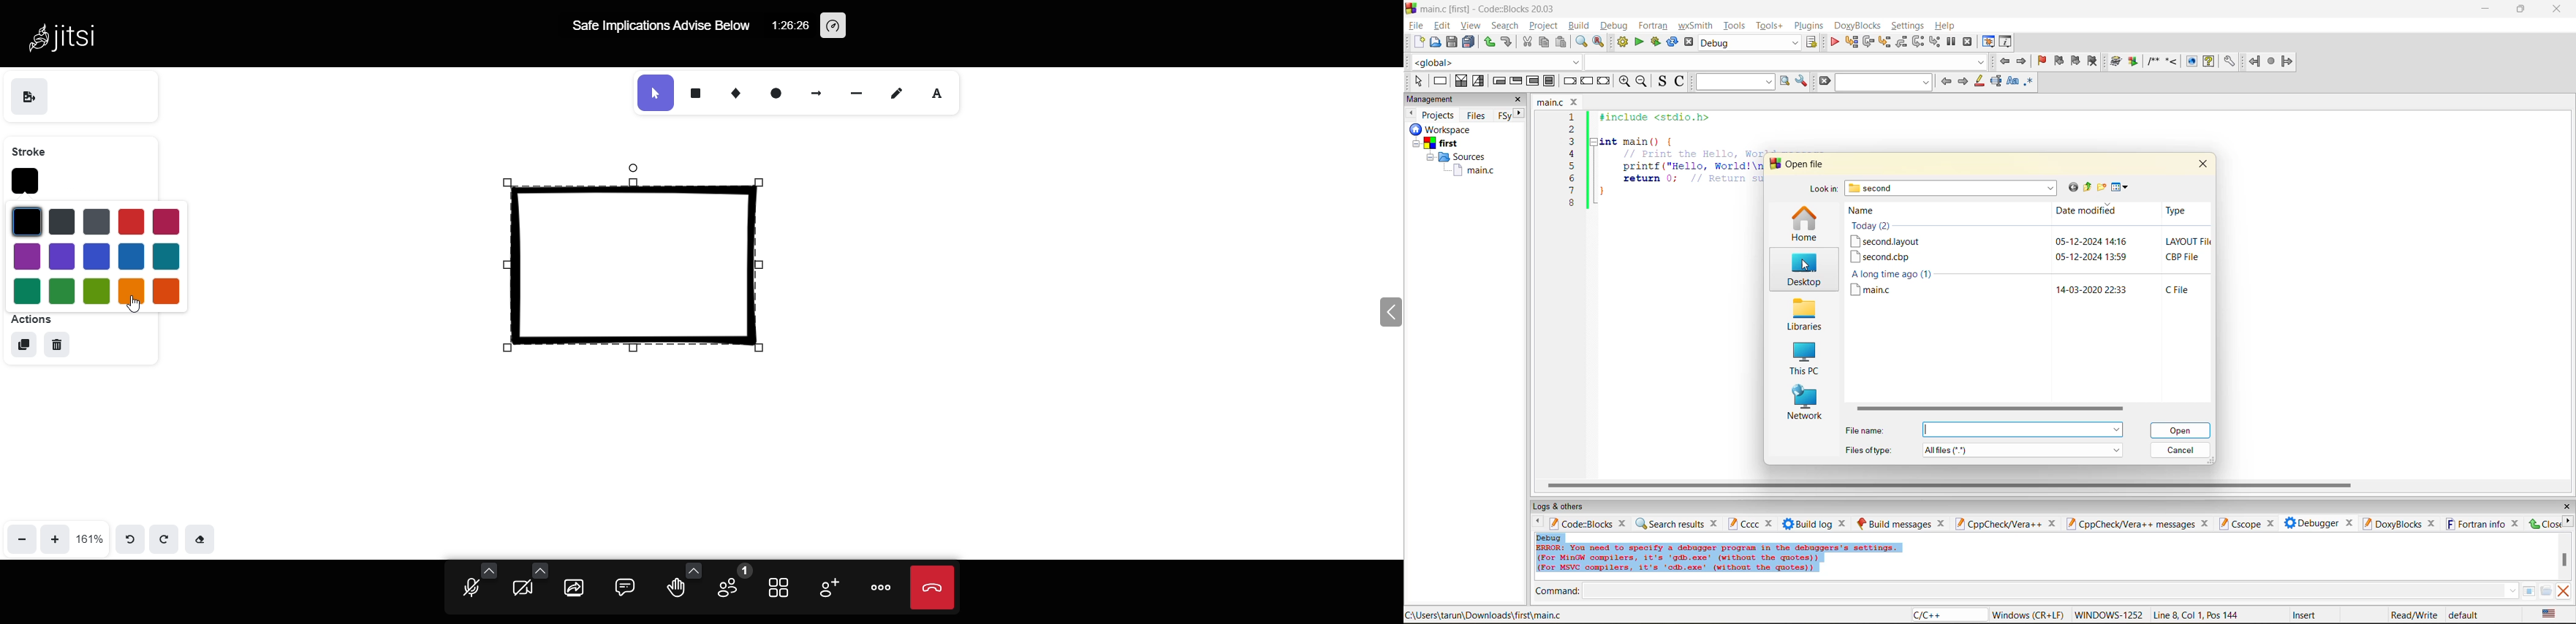 The width and height of the screenshot is (2576, 644). What do you see at coordinates (36, 151) in the screenshot?
I see `stroke` at bounding box center [36, 151].